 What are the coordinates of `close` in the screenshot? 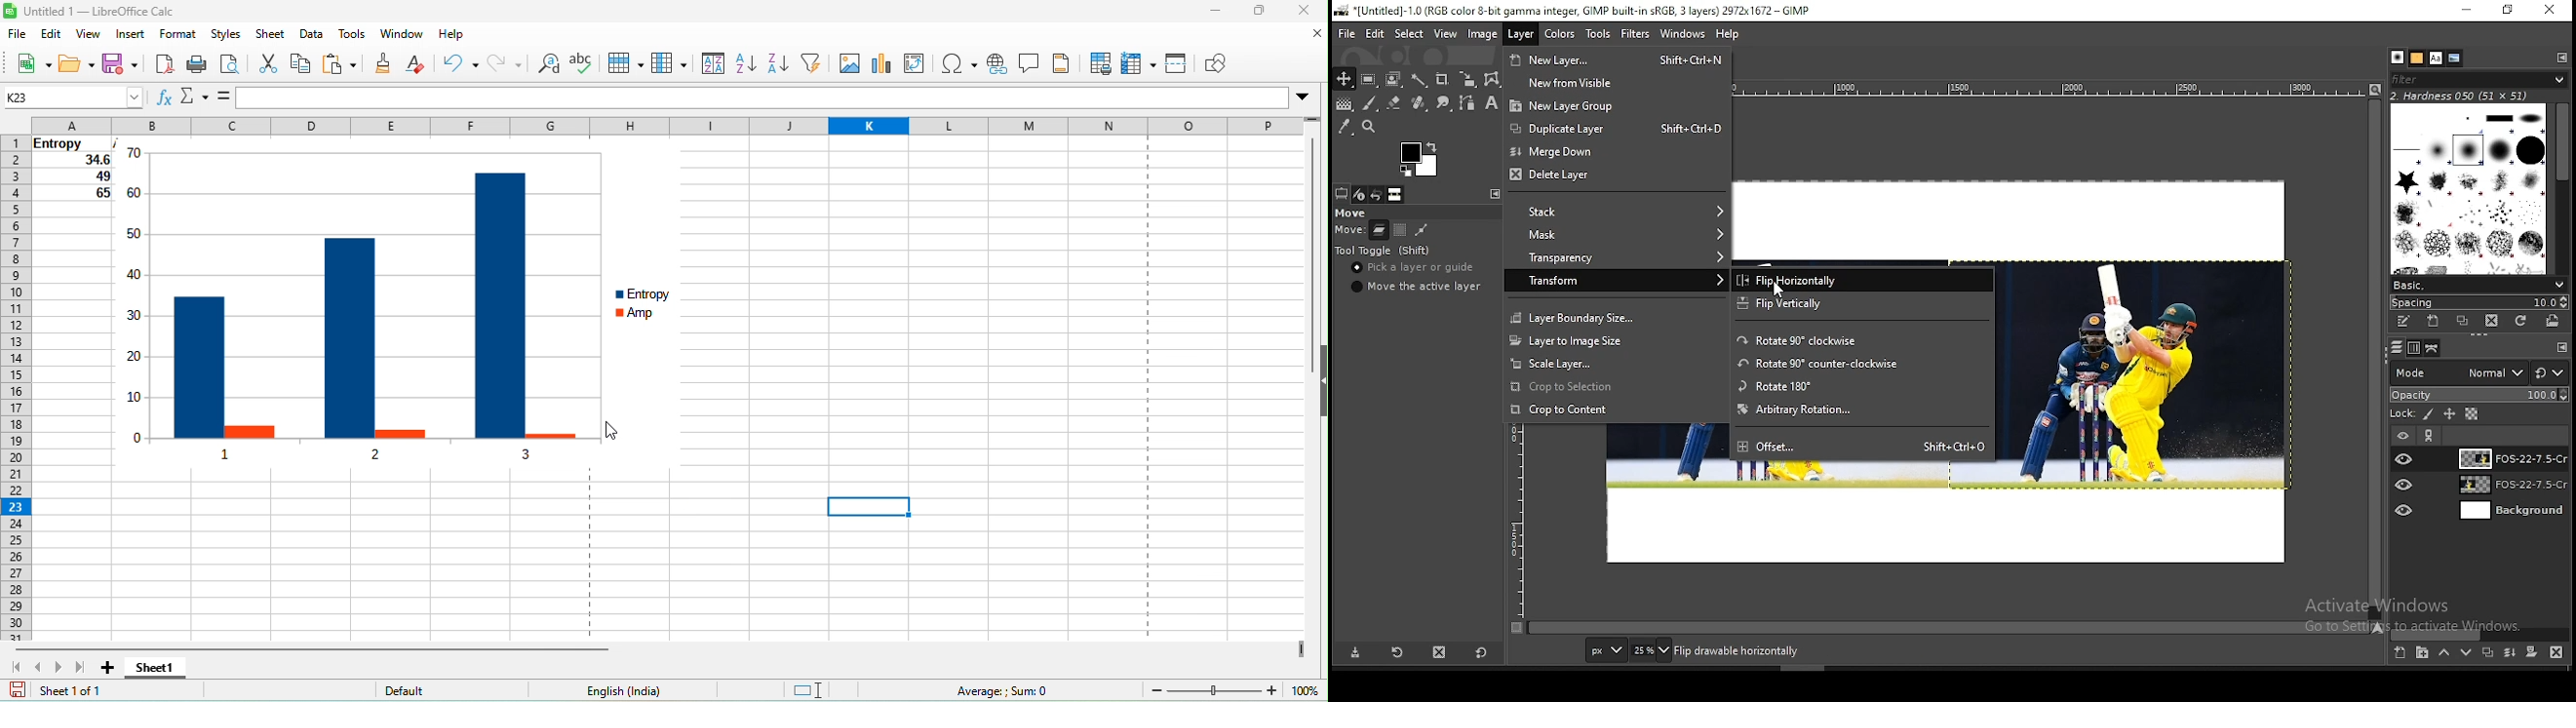 It's located at (1307, 38).